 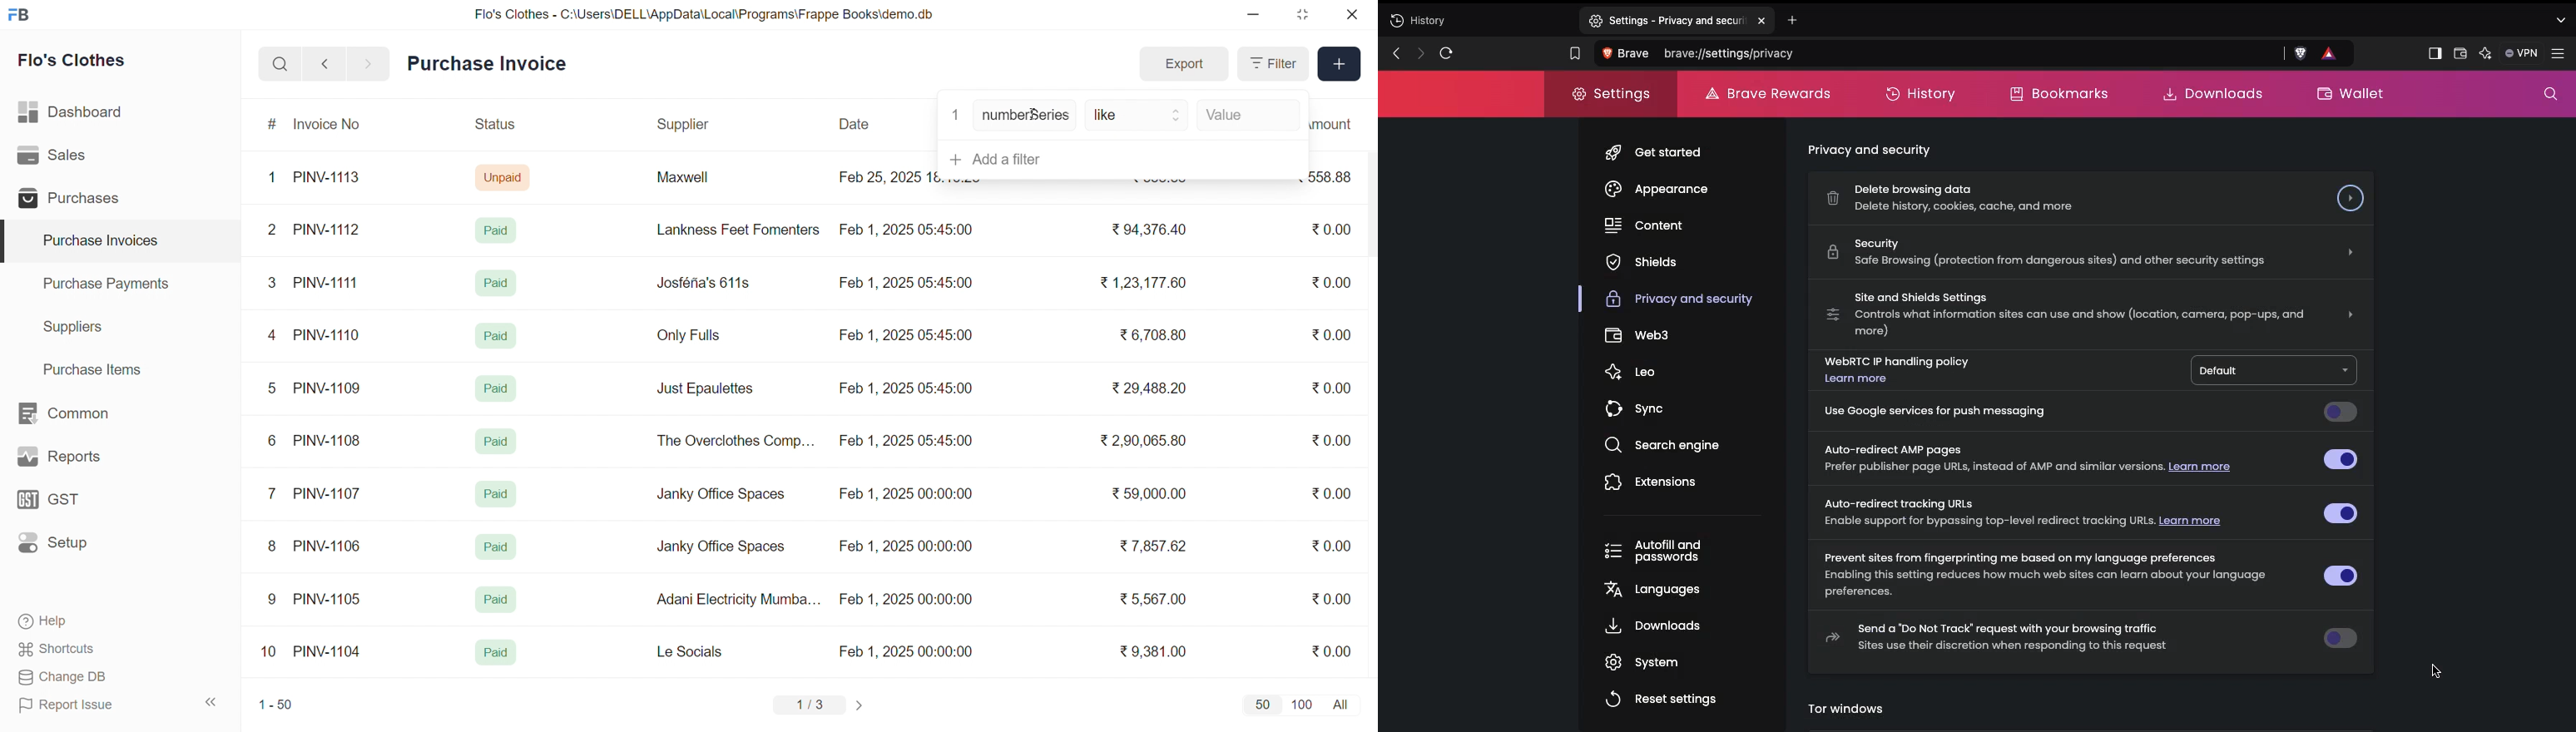 What do you see at coordinates (1302, 14) in the screenshot?
I see `resize` at bounding box center [1302, 14].